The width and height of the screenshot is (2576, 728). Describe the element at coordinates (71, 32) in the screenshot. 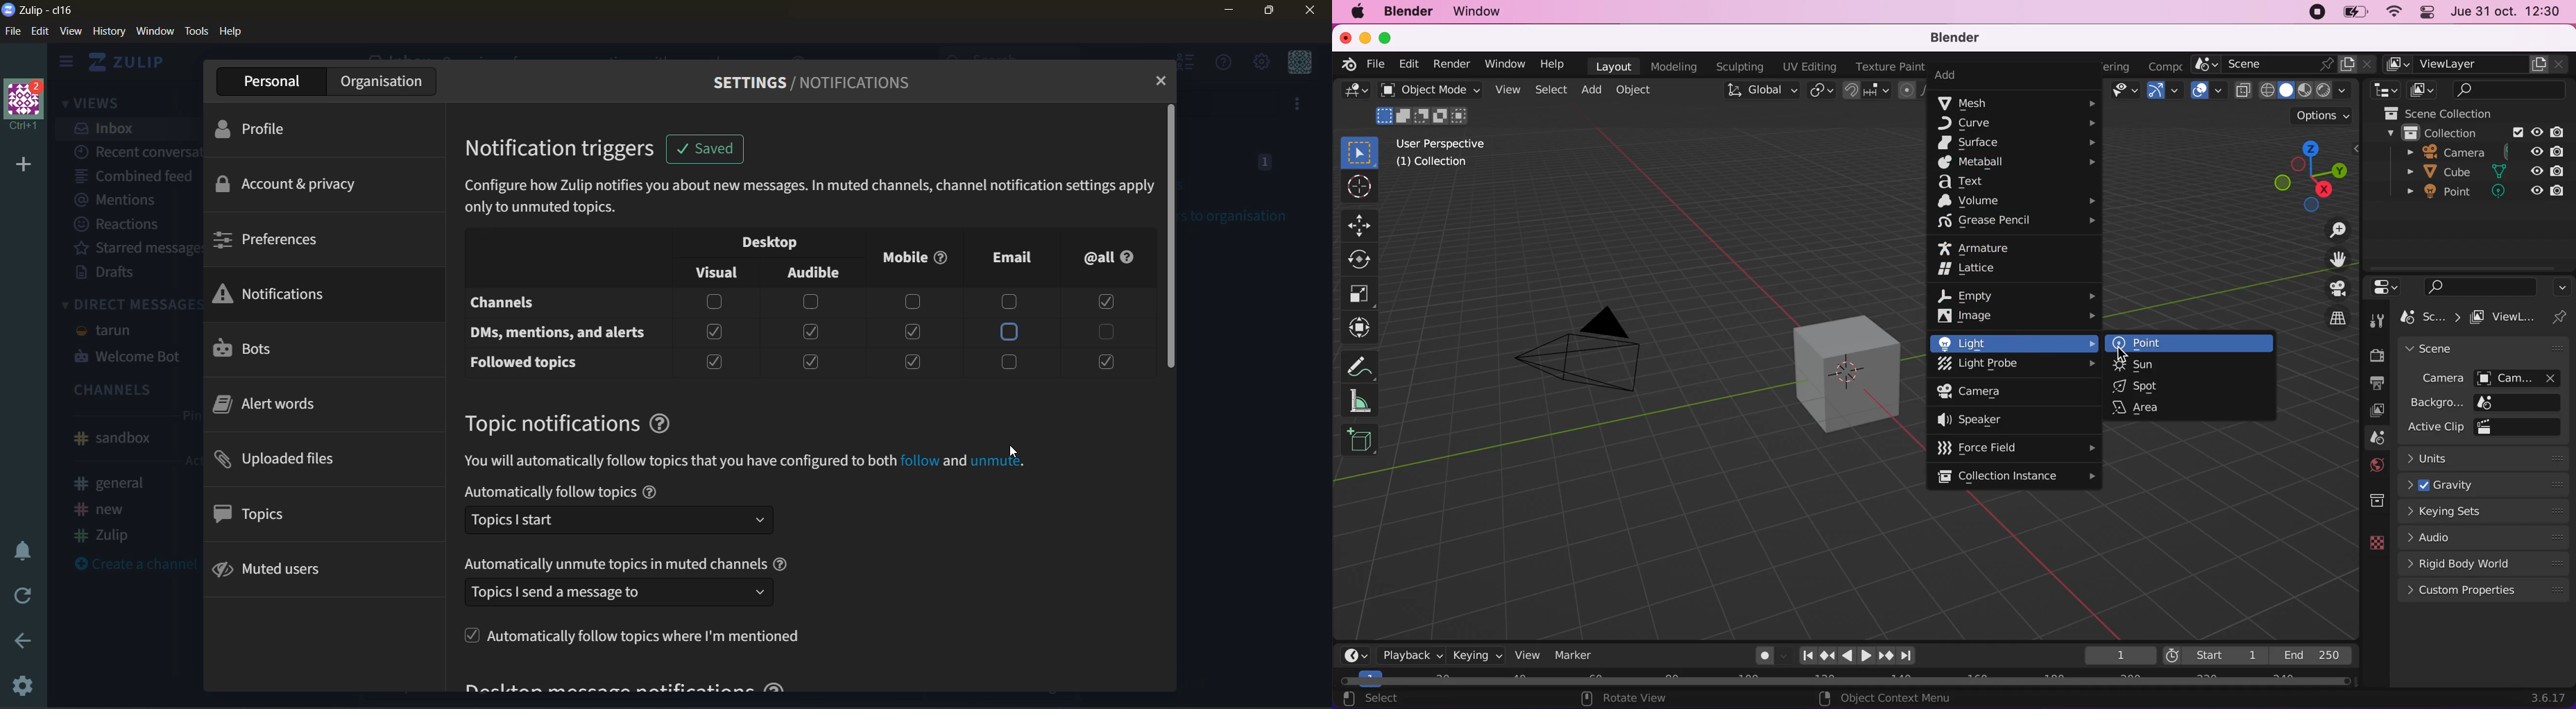

I see `view` at that location.